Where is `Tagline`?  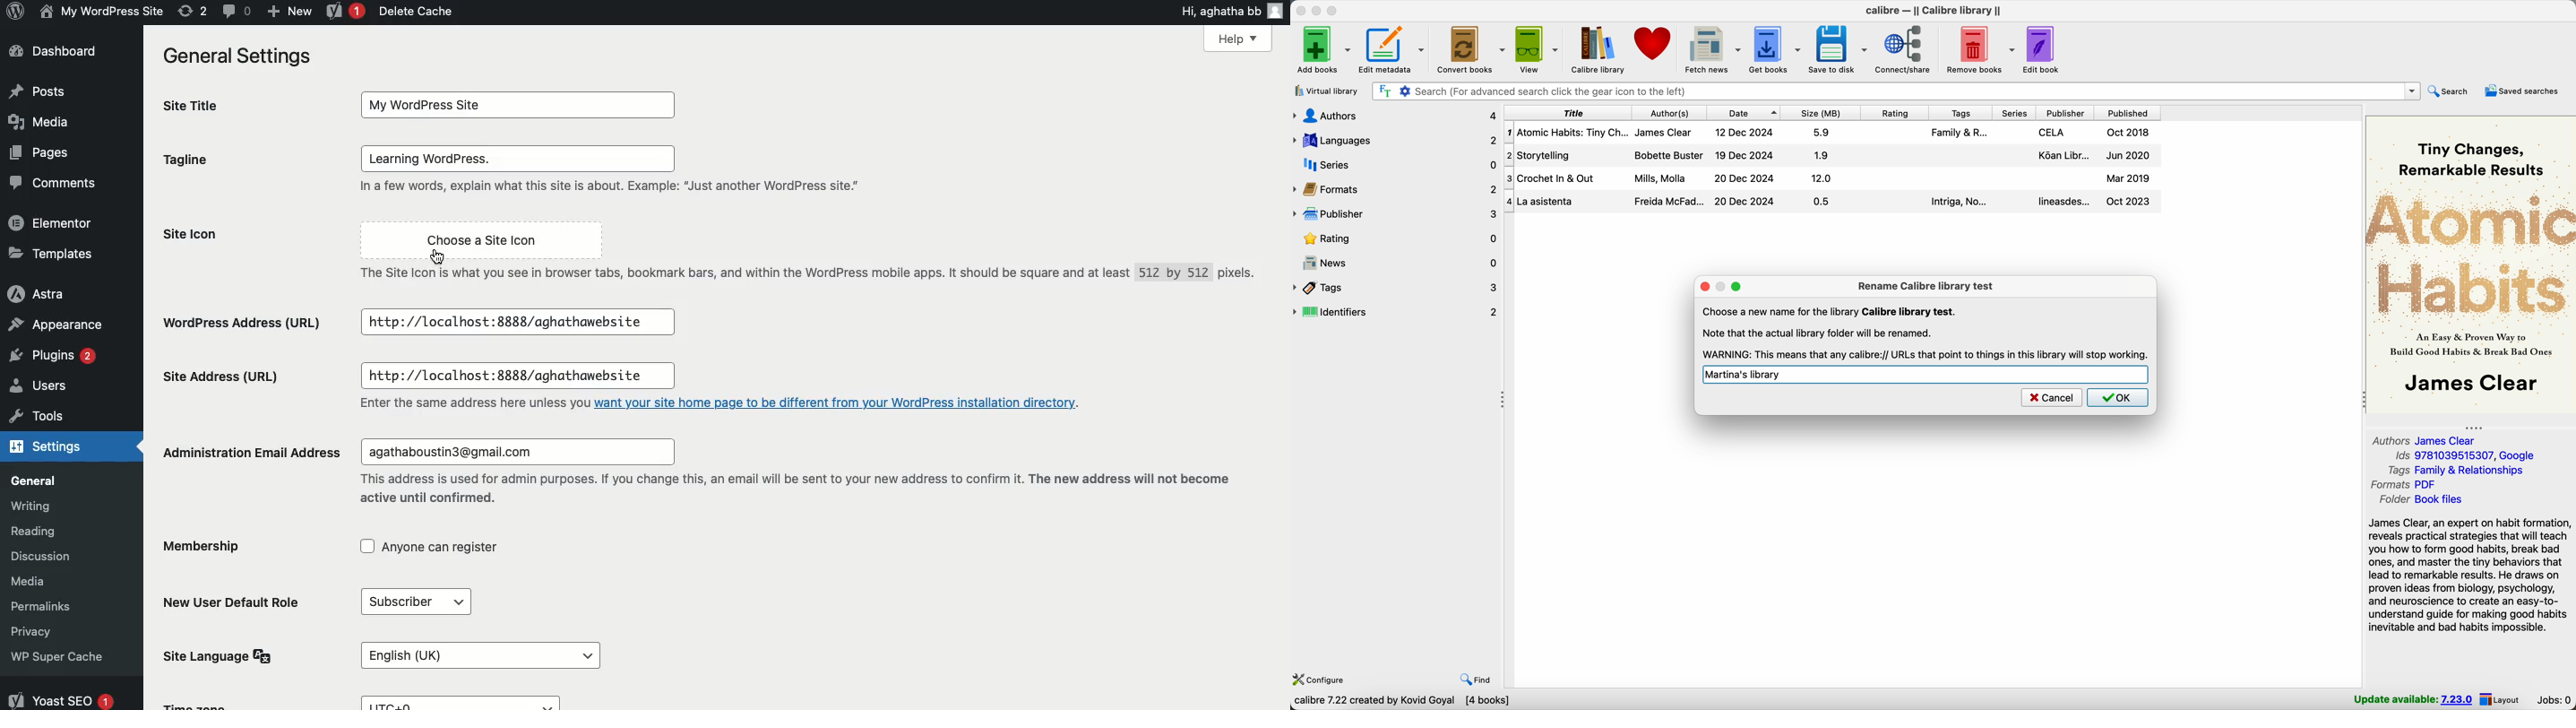
Tagline is located at coordinates (201, 160).